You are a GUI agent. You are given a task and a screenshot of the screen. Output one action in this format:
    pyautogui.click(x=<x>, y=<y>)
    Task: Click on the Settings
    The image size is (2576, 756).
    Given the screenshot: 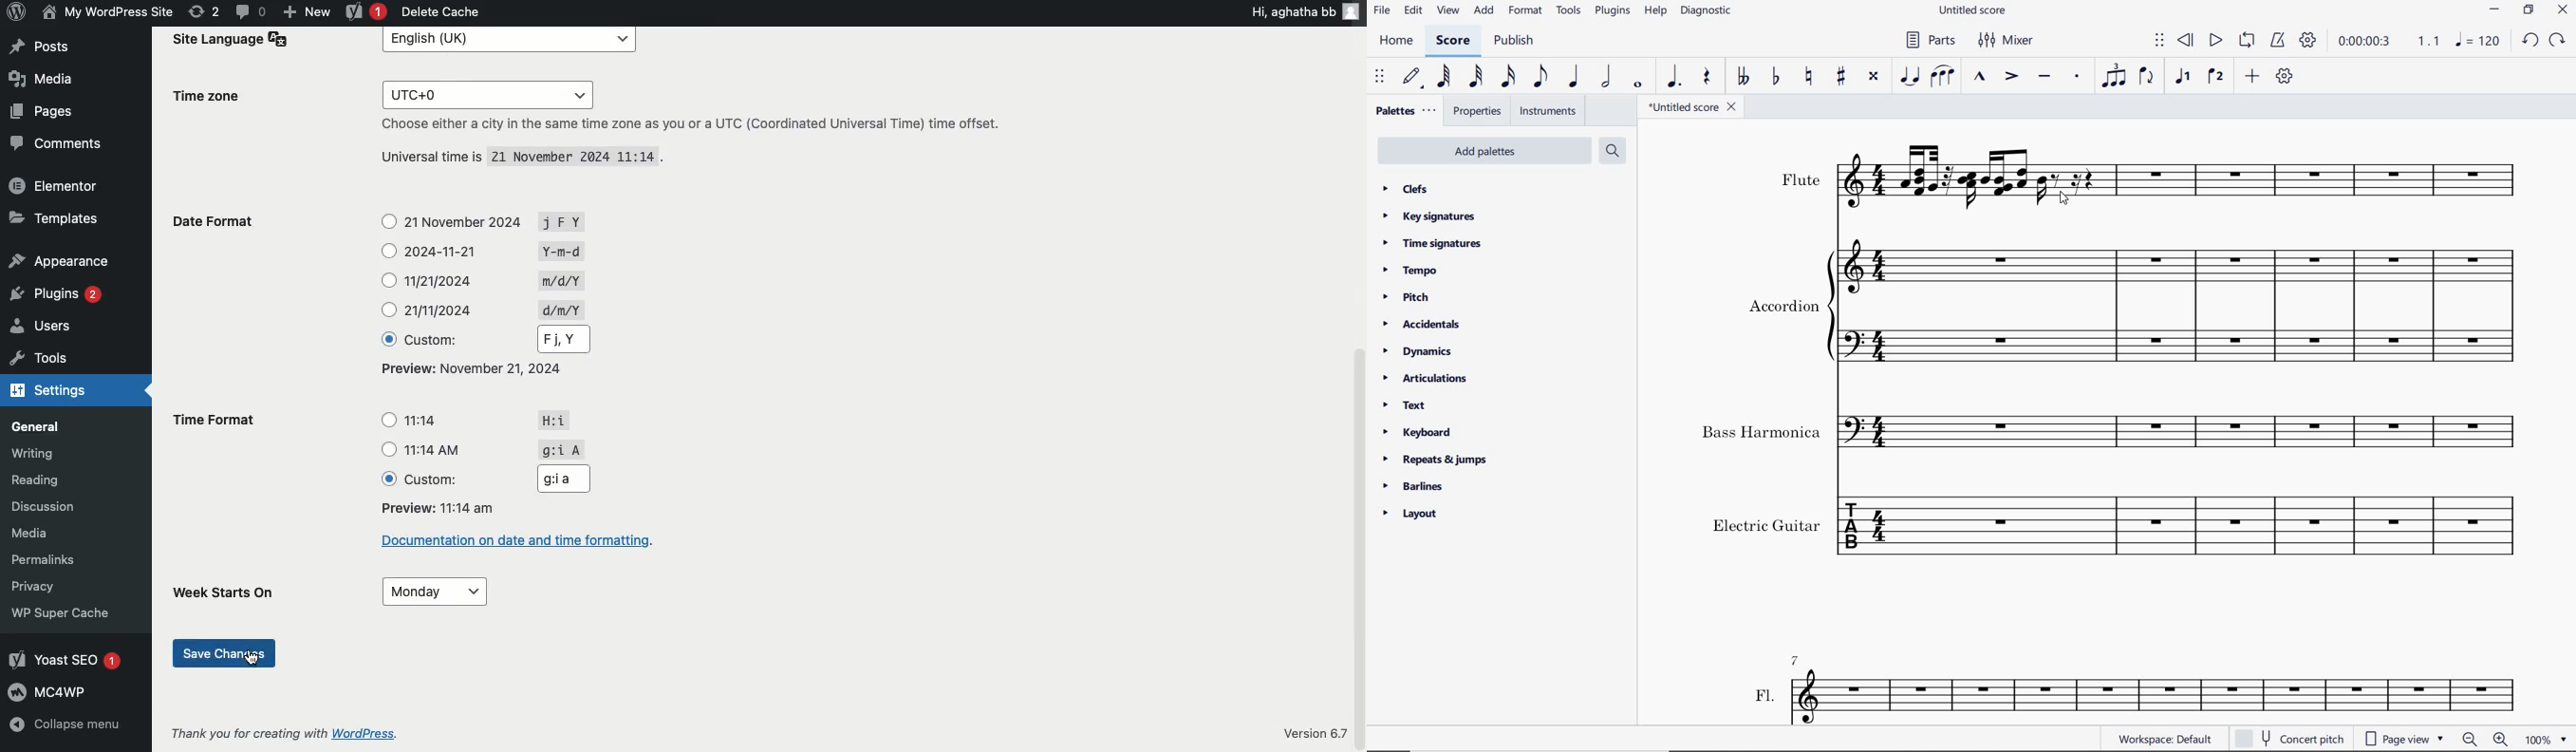 What is the action you would take?
    pyautogui.click(x=49, y=391)
    